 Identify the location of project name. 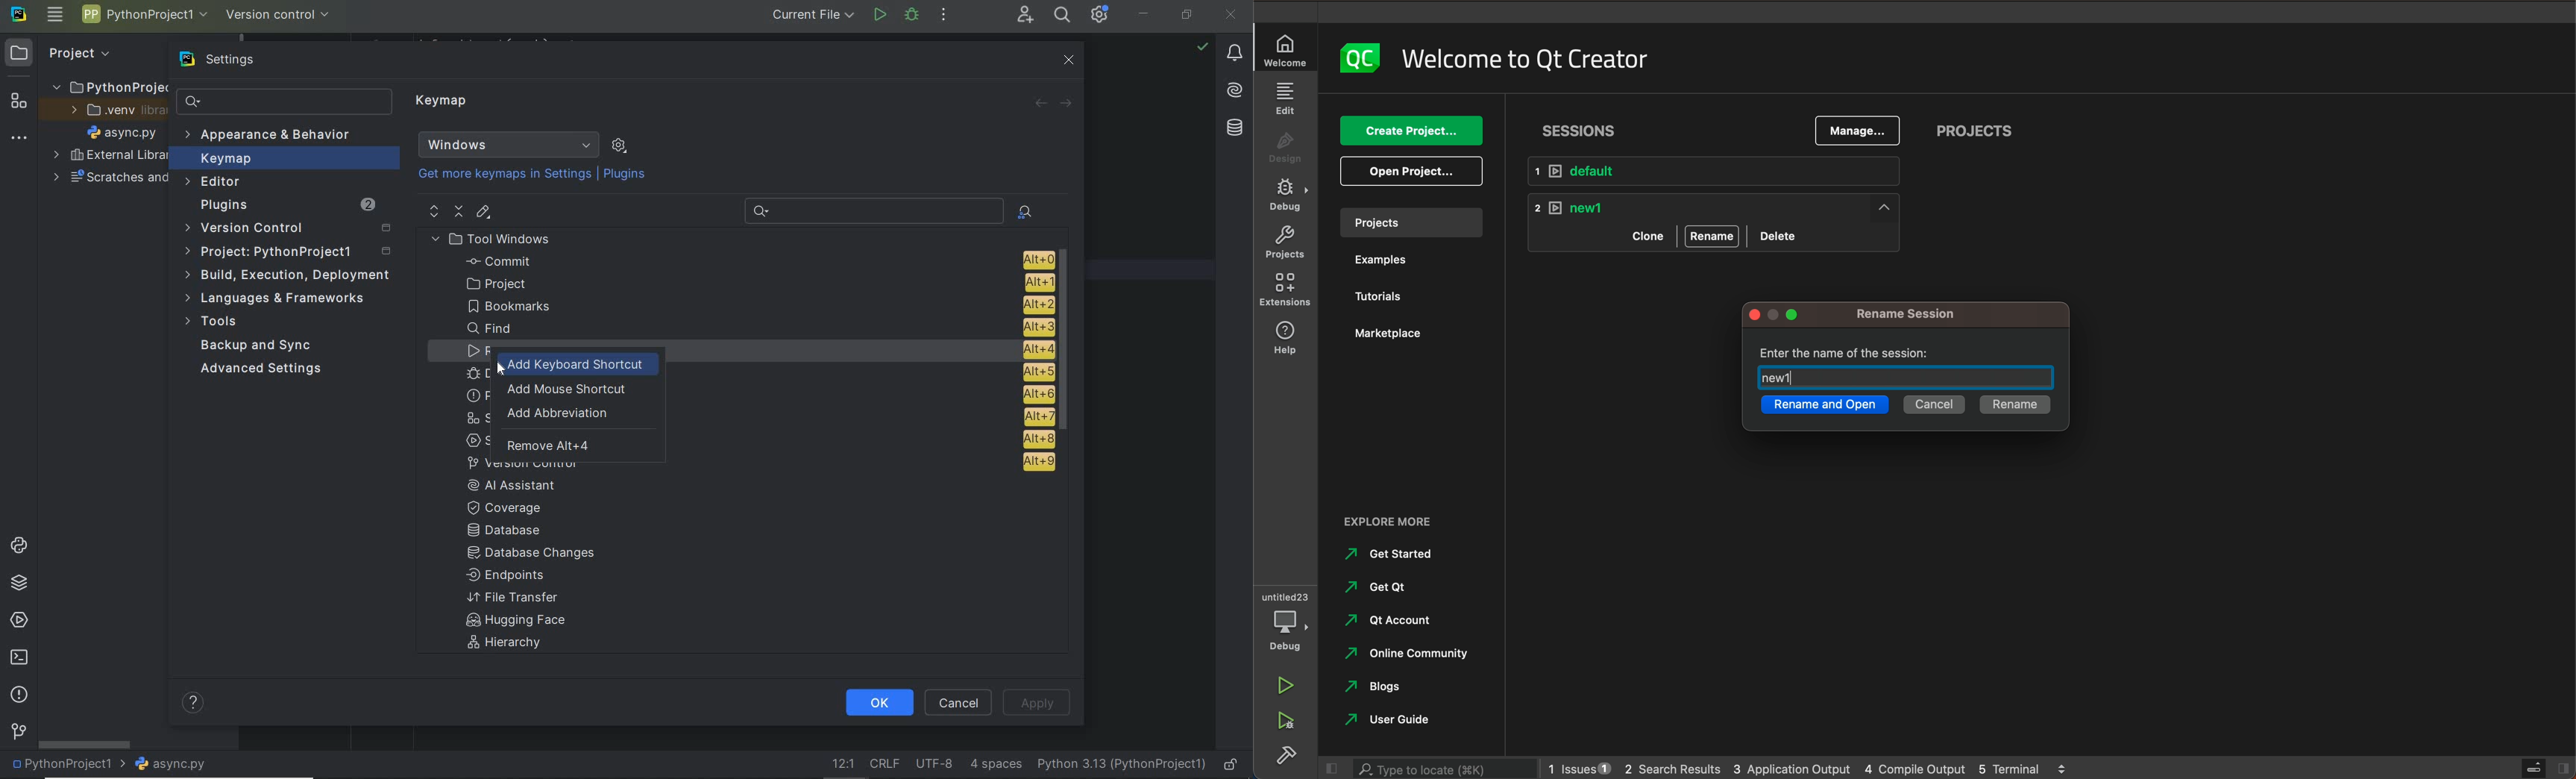
(65, 766).